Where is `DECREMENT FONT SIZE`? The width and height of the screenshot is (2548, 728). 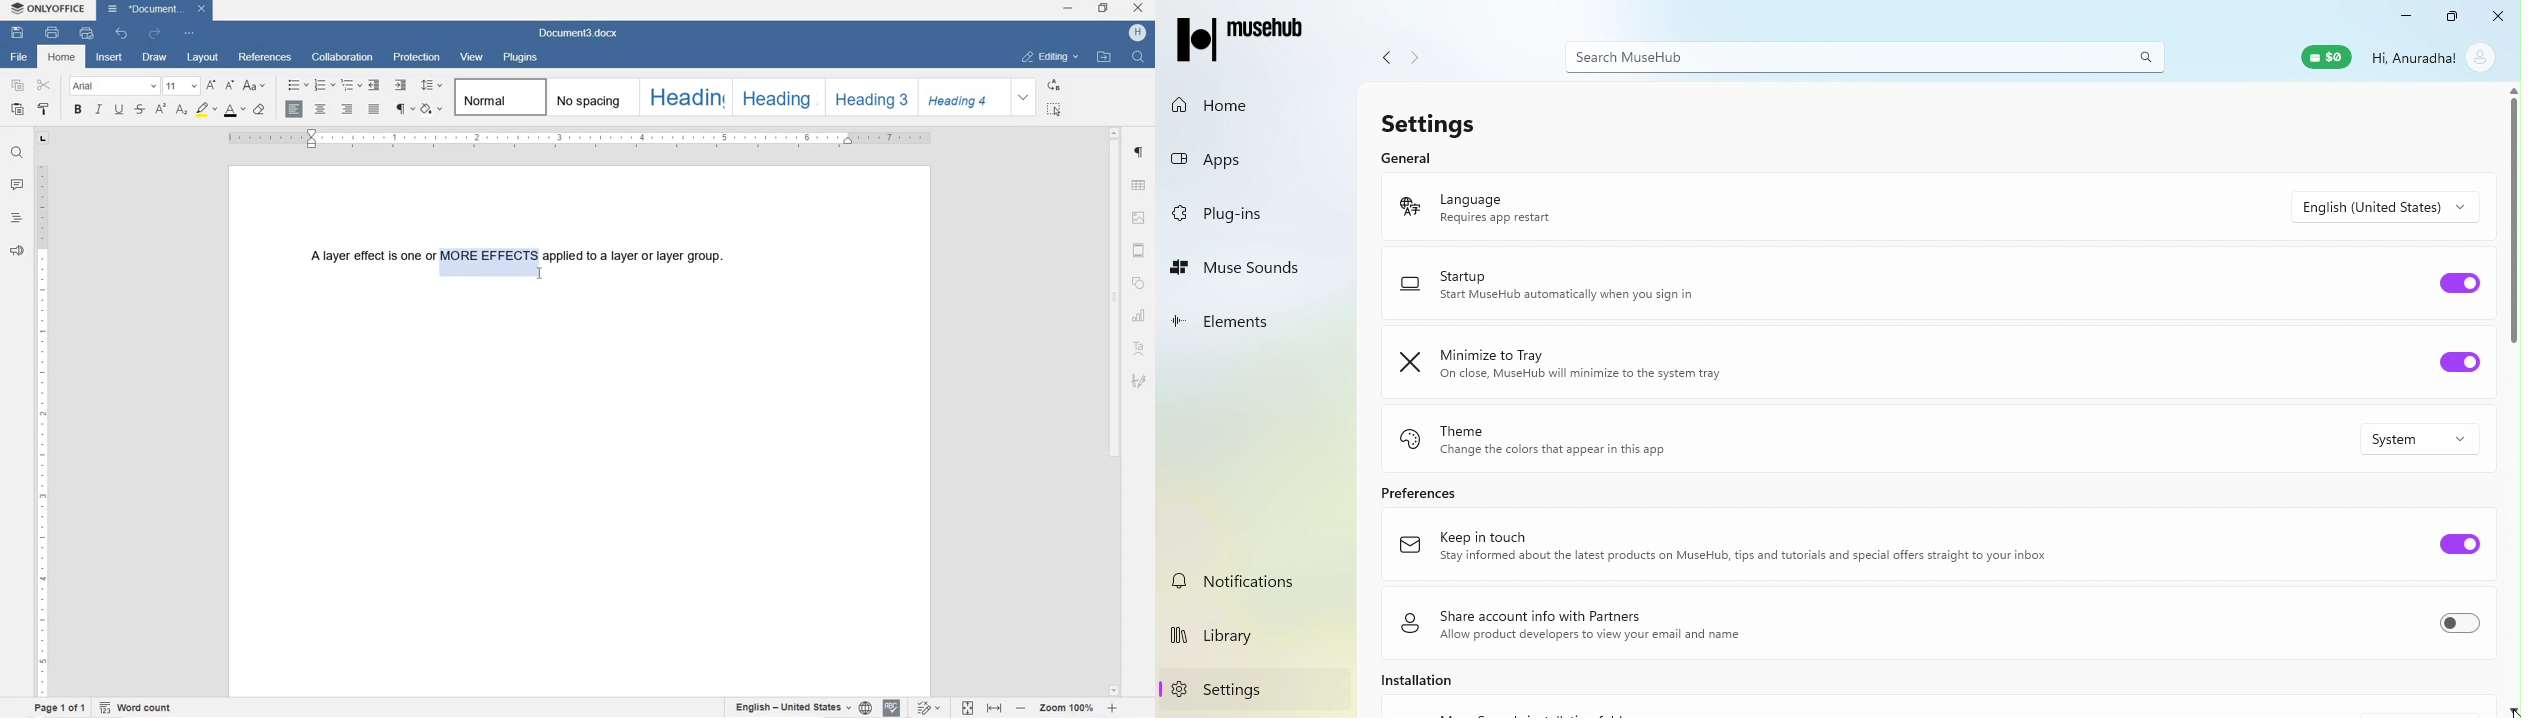 DECREMENT FONT SIZE is located at coordinates (211, 86).